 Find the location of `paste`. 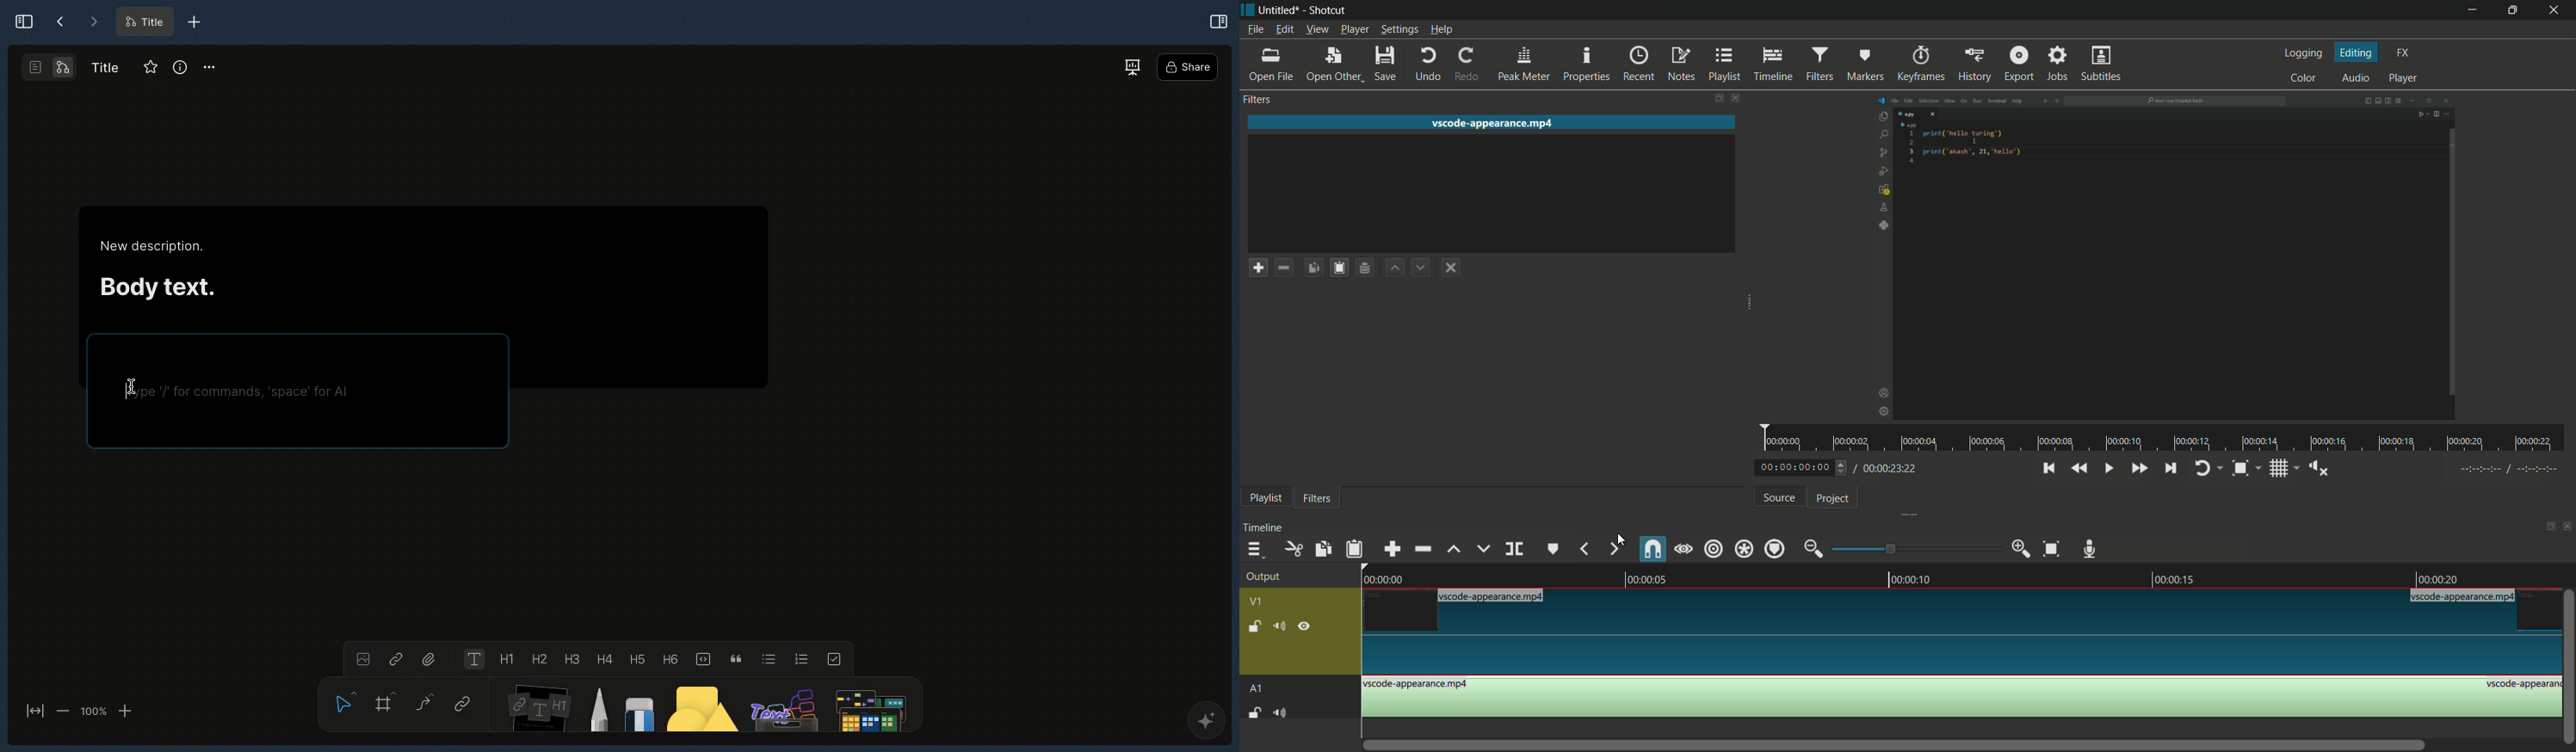

paste is located at coordinates (1354, 549).